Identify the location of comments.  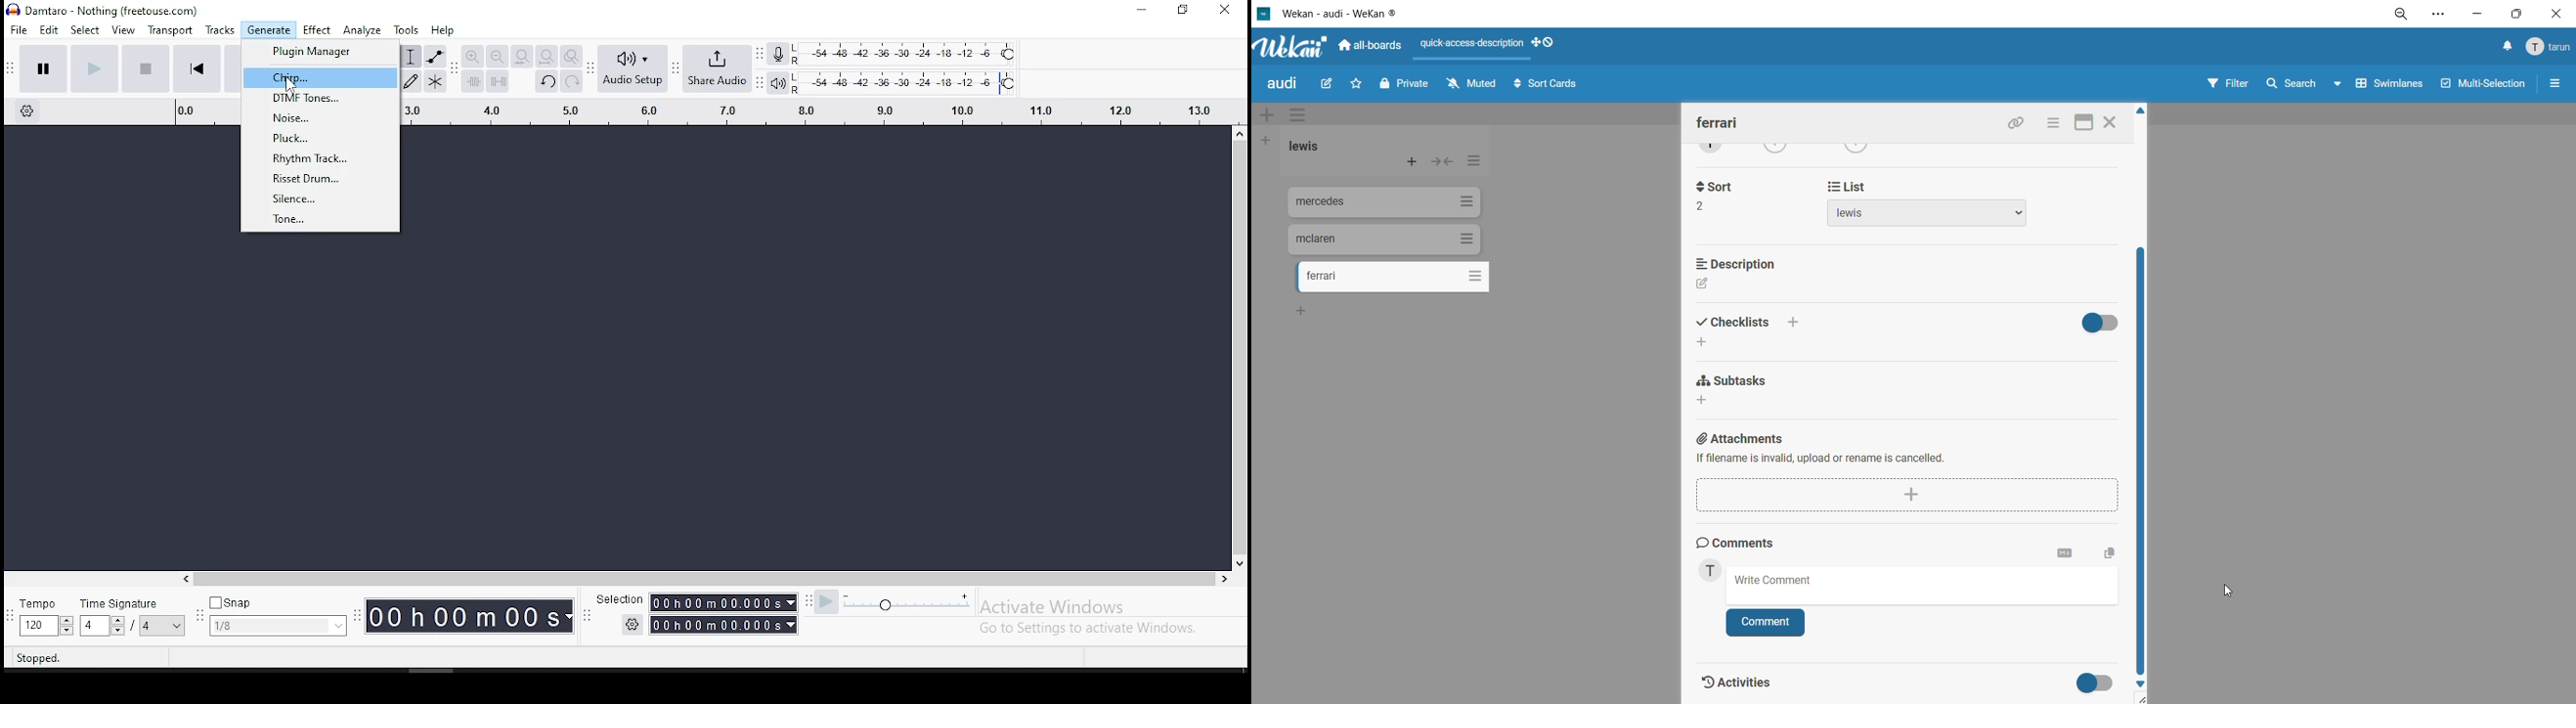
(1743, 545).